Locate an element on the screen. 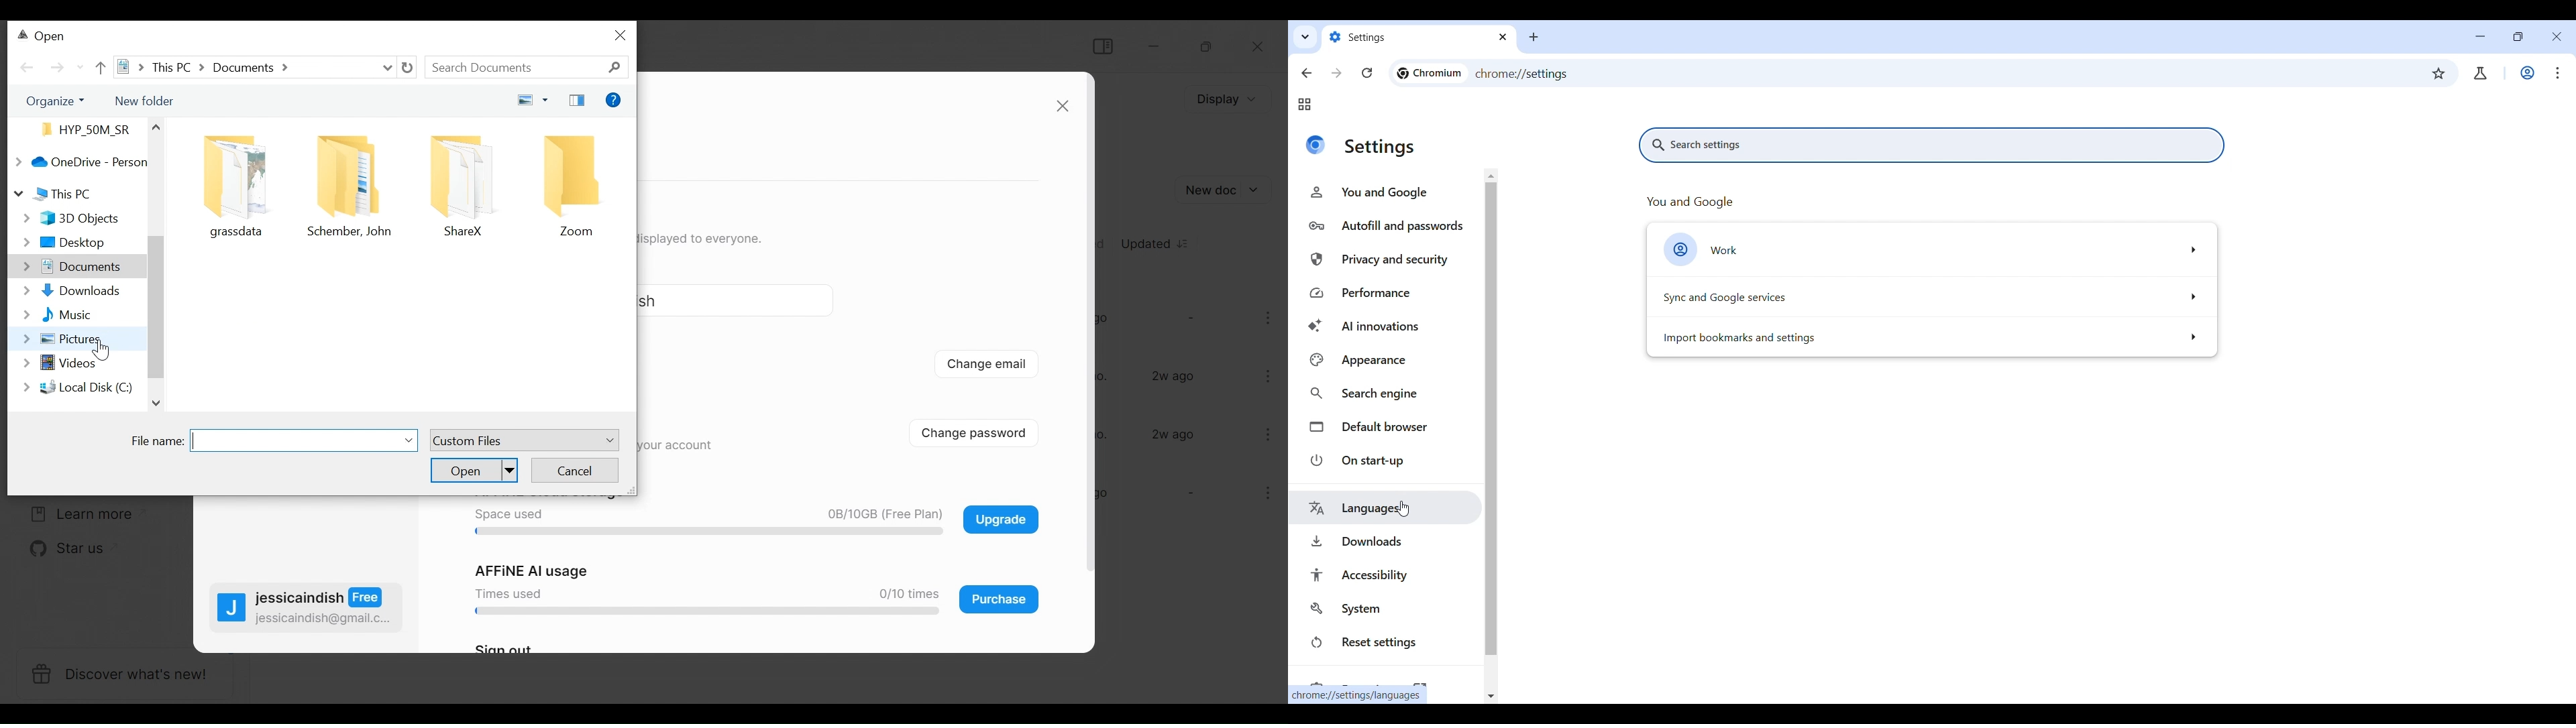 This screenshot has height=728, width=2576. Display is located at coordinates (1224, 99).